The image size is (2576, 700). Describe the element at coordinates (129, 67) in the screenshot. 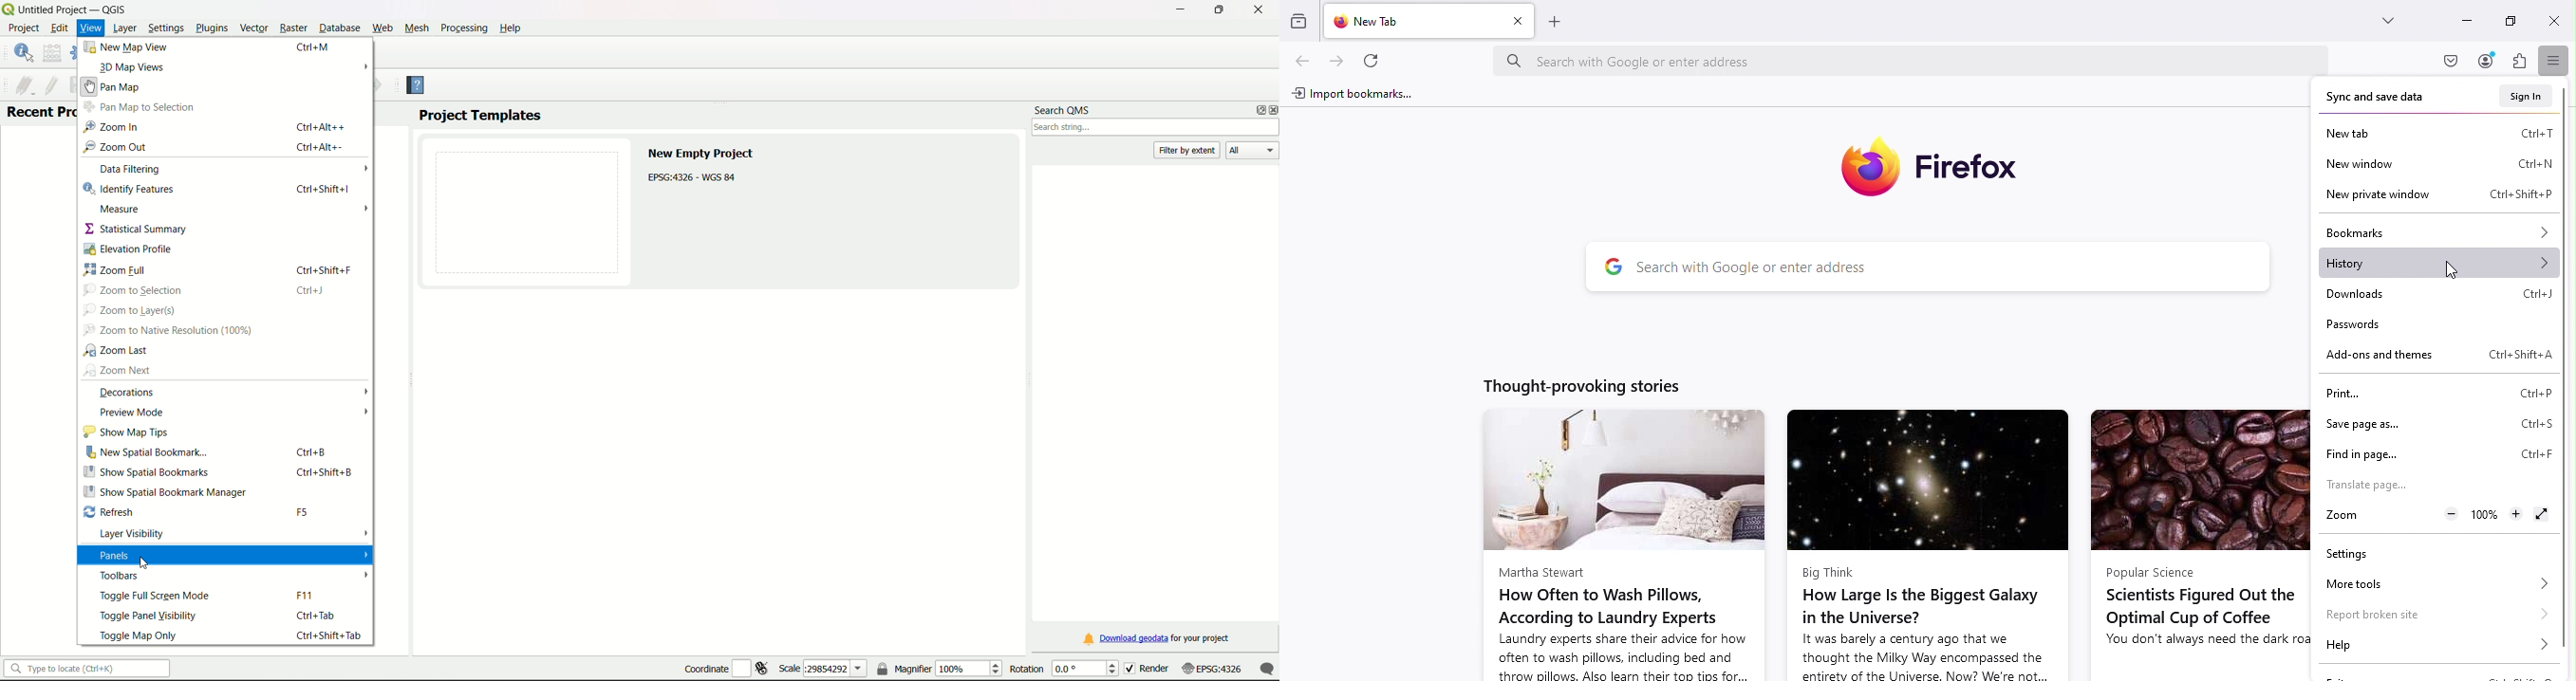

I see `3D Map View` at that location.